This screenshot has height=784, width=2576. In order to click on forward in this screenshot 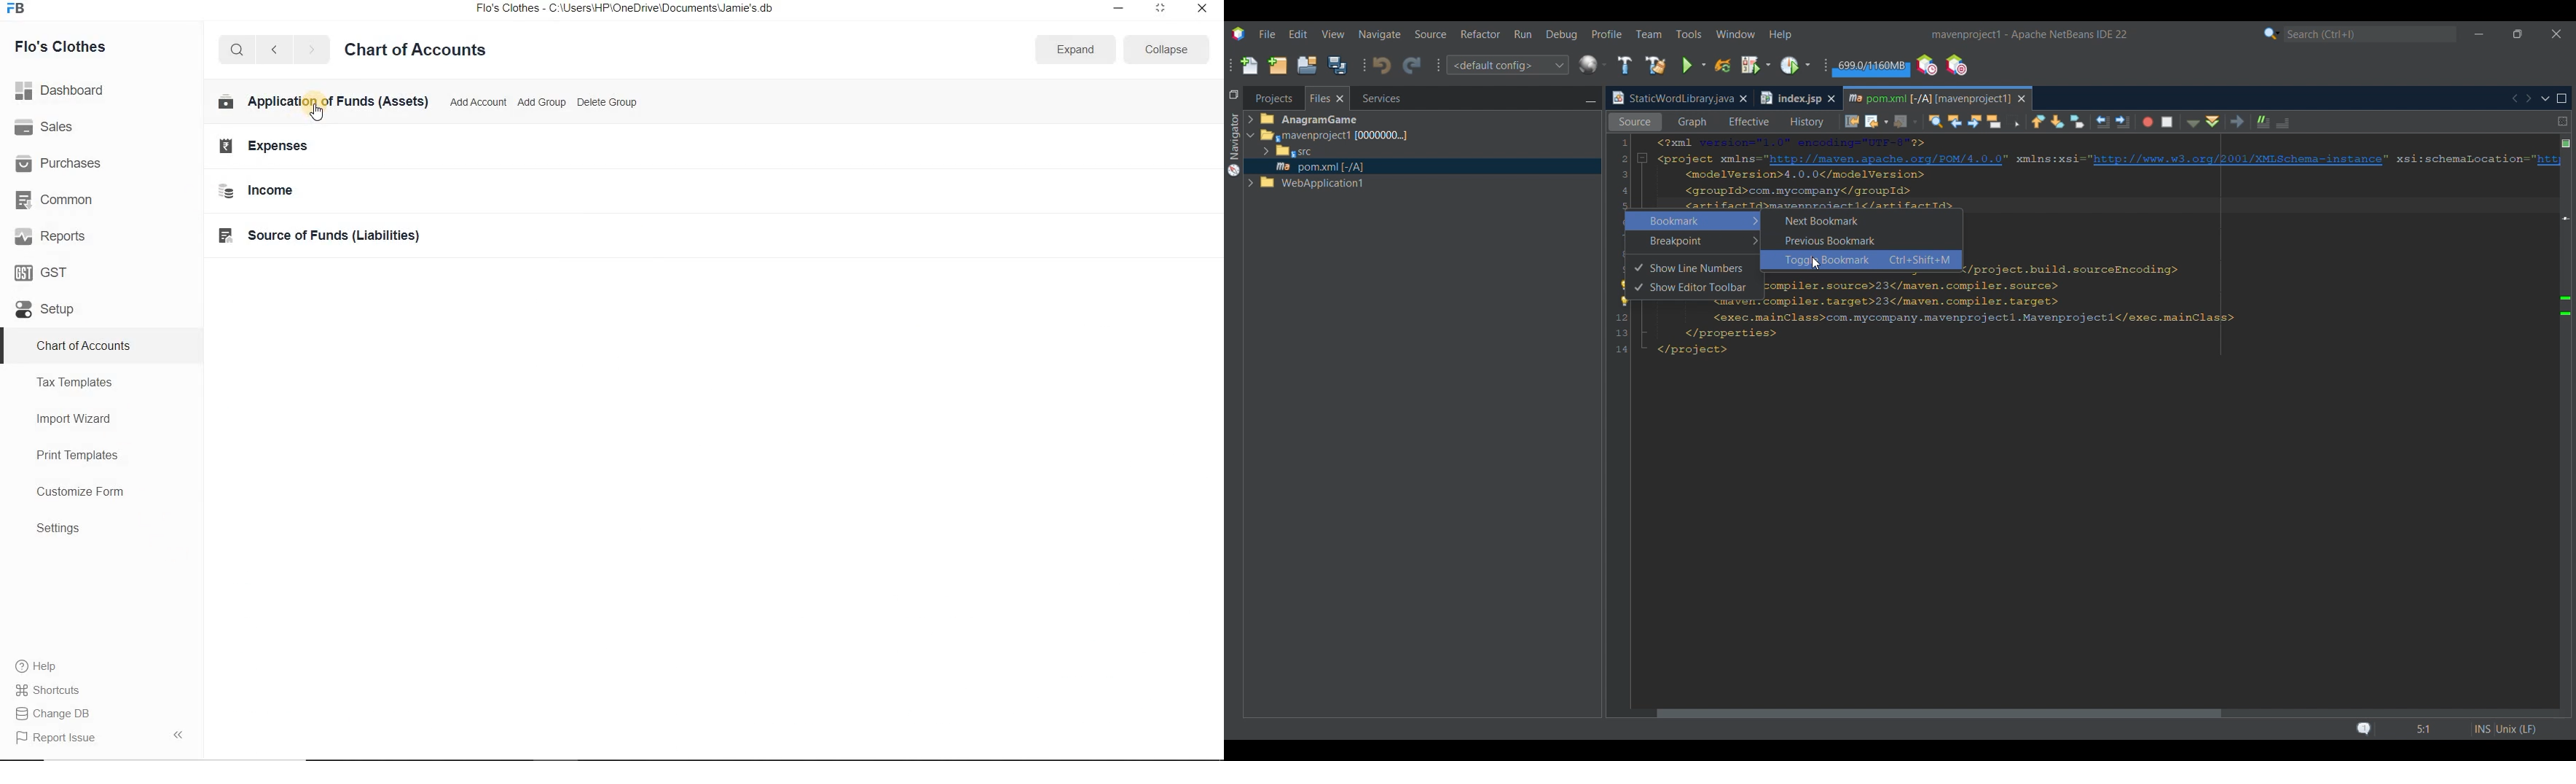, I will do `click(313, 50)`.